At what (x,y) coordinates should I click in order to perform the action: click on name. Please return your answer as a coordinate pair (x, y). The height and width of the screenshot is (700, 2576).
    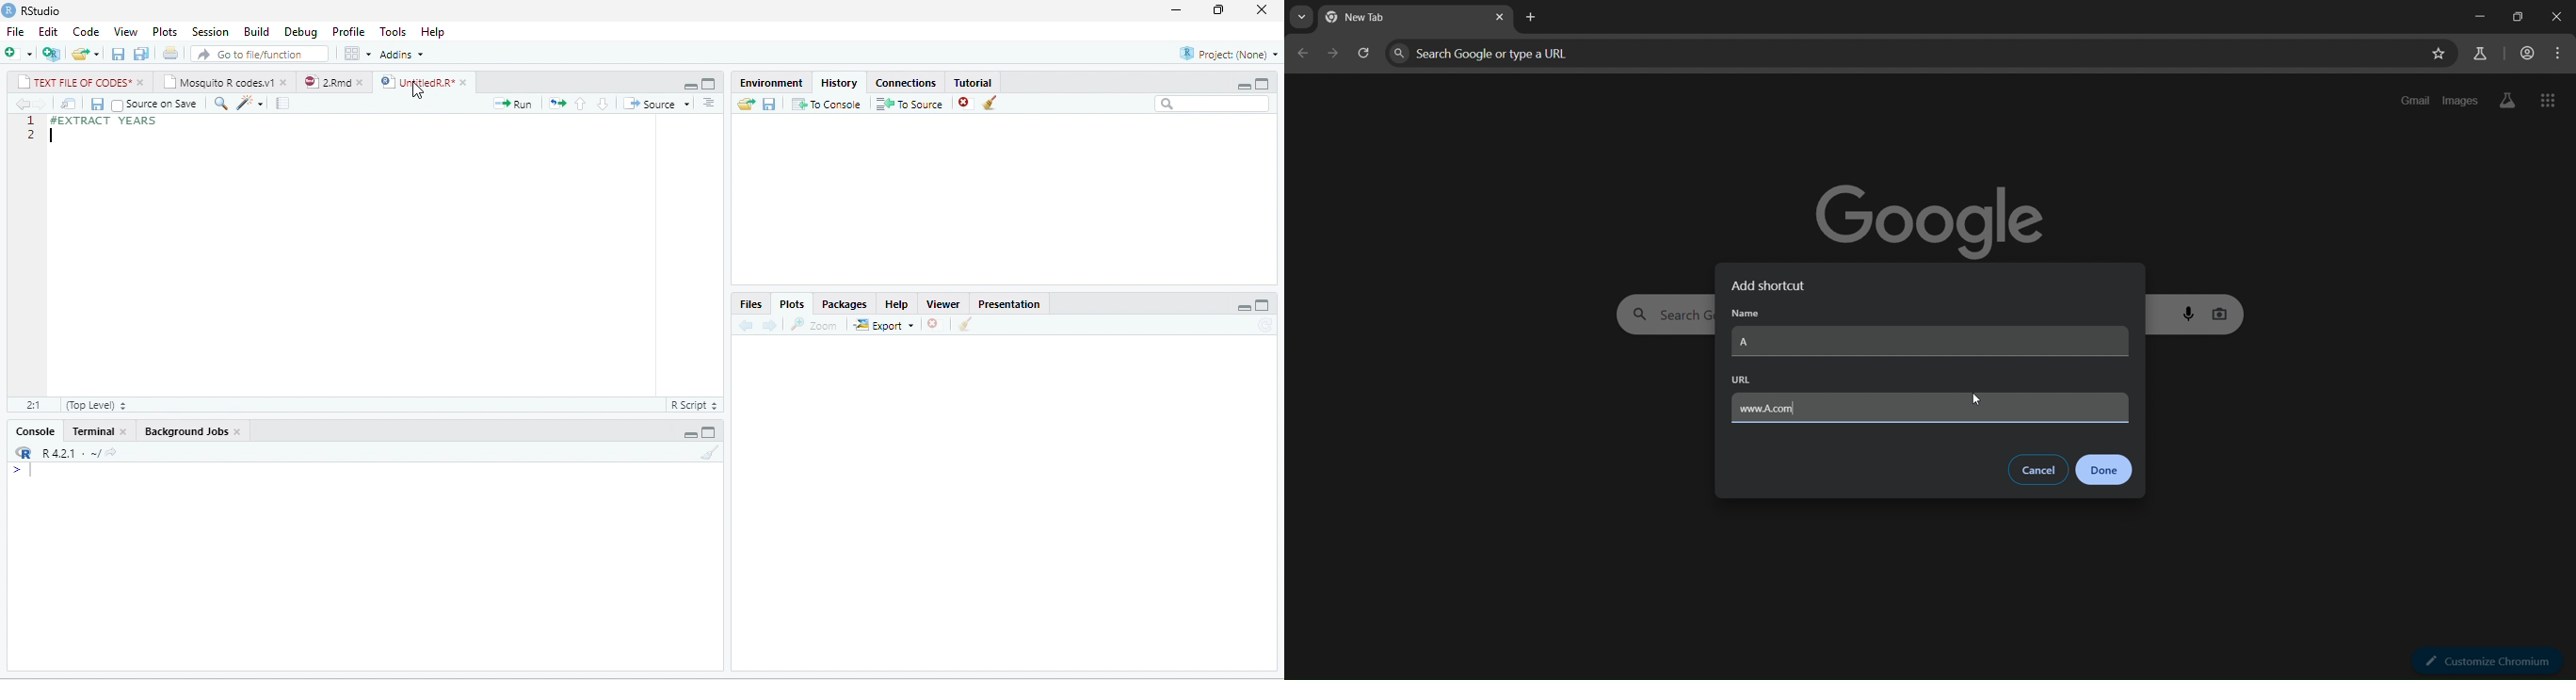
    Looking at the image, I should click on (1745, 314).